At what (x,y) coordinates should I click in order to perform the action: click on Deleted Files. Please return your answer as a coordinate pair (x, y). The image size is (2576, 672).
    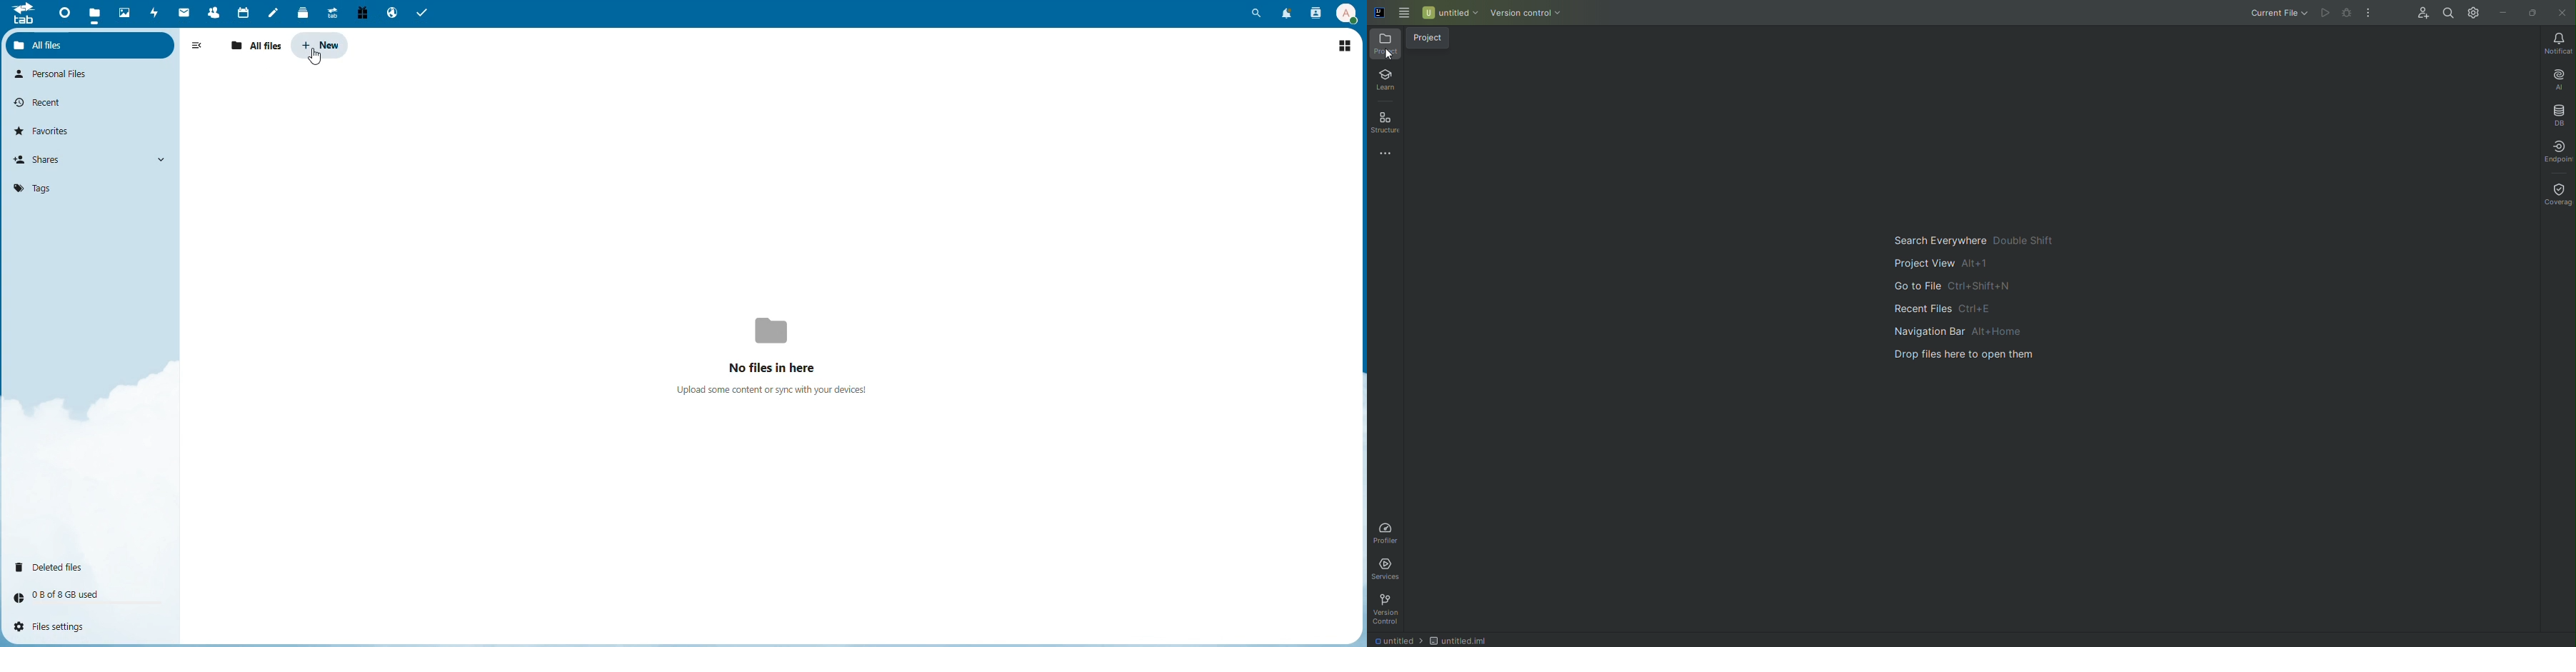
    Looking at the image, I should click on (56, 566).